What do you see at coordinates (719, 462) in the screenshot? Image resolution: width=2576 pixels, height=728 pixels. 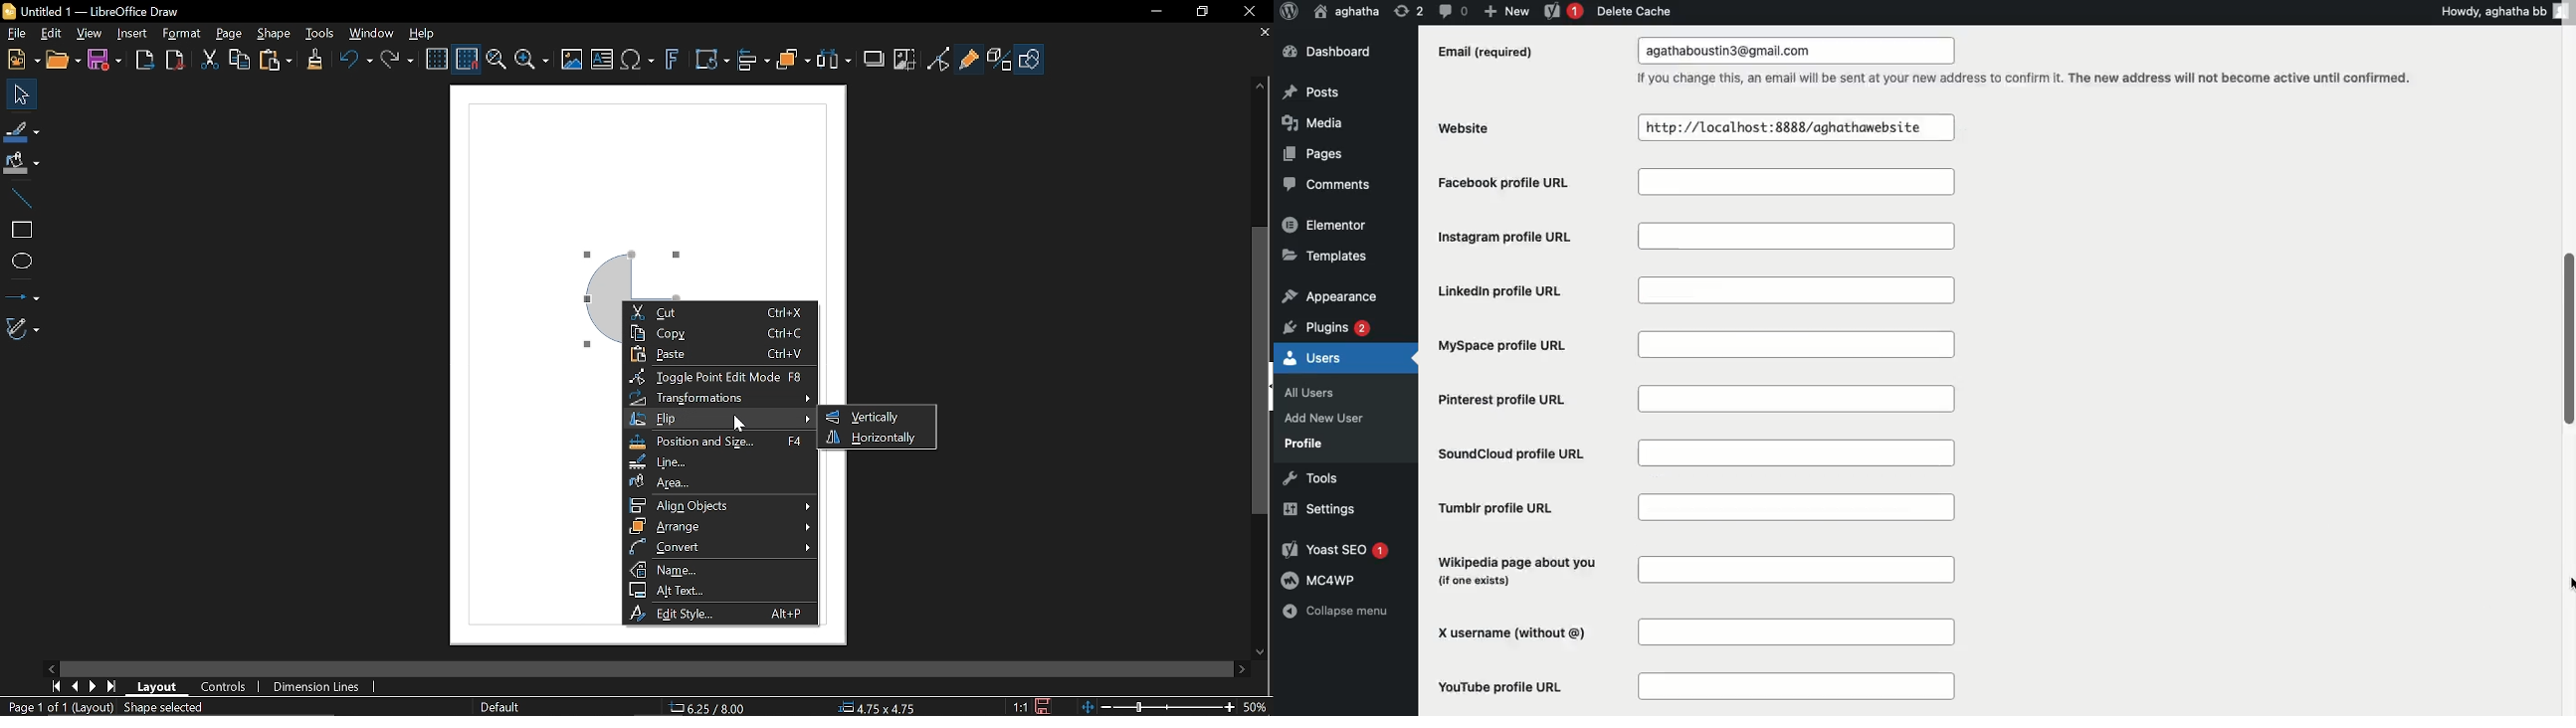 I see `Line` at bounding box center [719, 462].